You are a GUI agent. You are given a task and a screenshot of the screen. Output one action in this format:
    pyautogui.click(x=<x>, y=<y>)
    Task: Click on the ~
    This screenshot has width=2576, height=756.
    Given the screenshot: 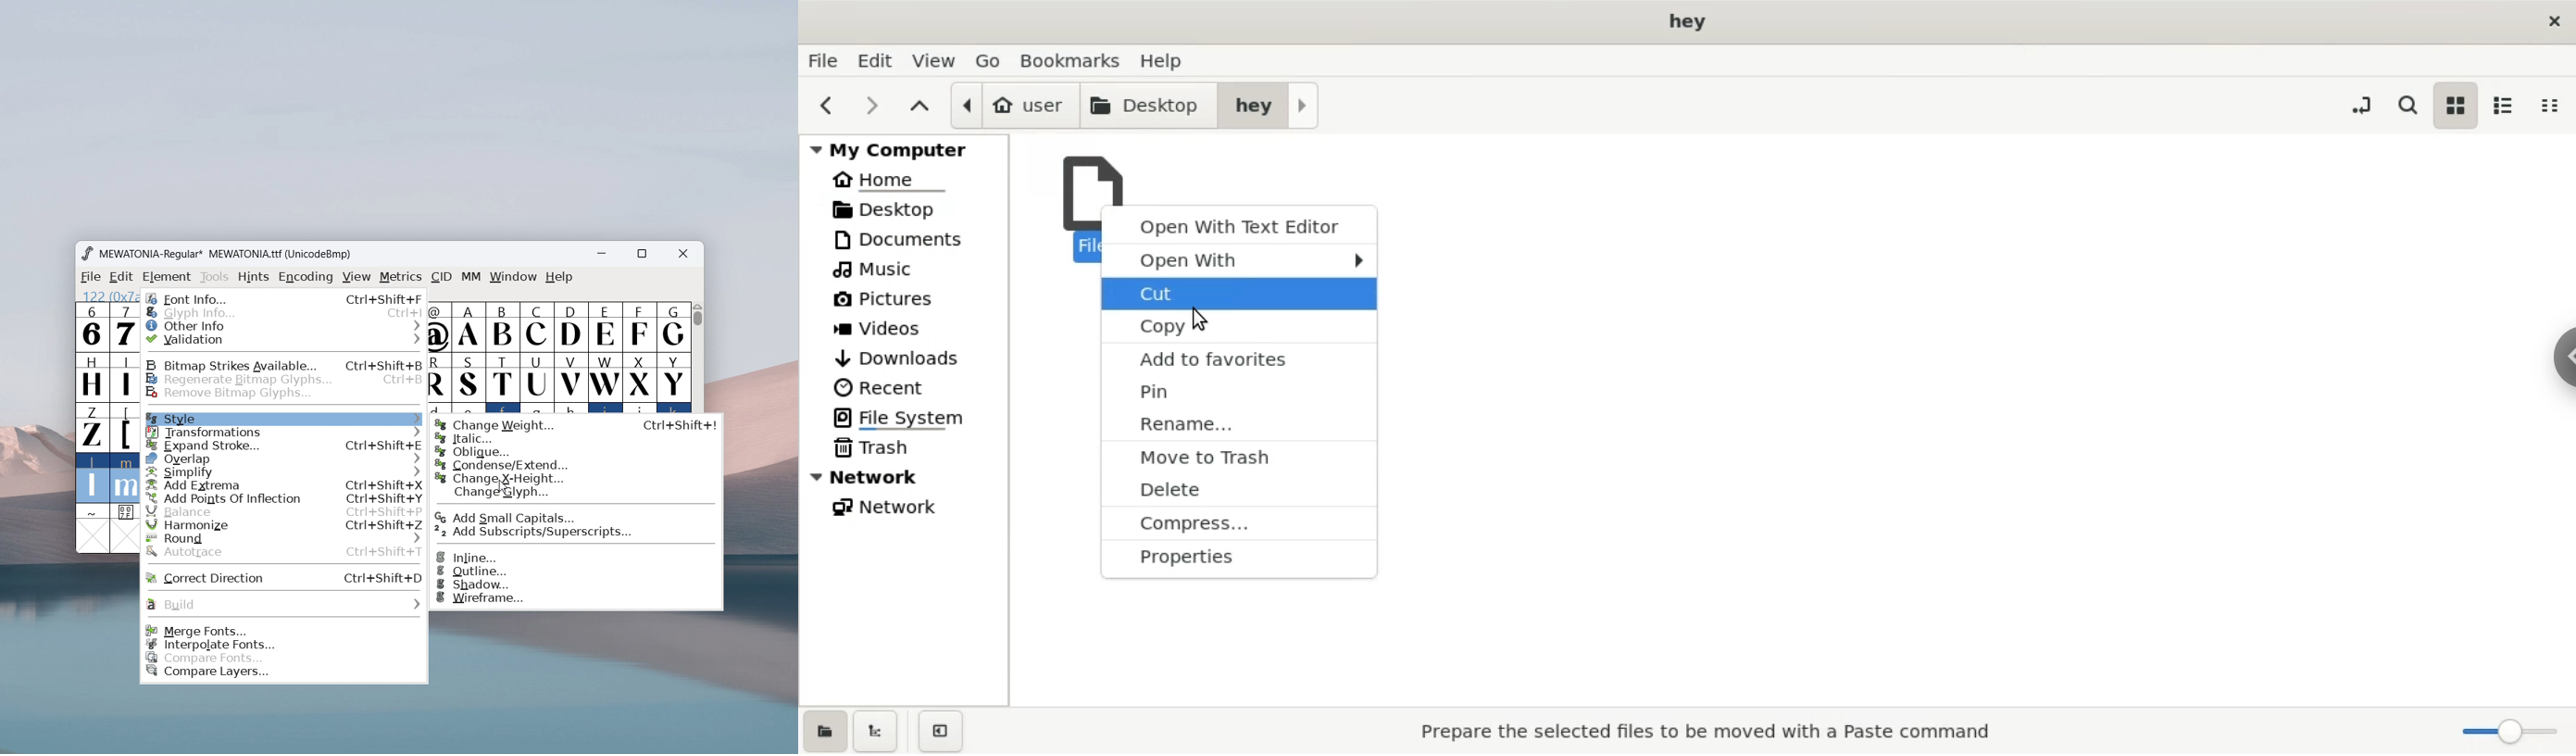 What is the action you would take?
    pyautogui.click(x=93, y=512)
    